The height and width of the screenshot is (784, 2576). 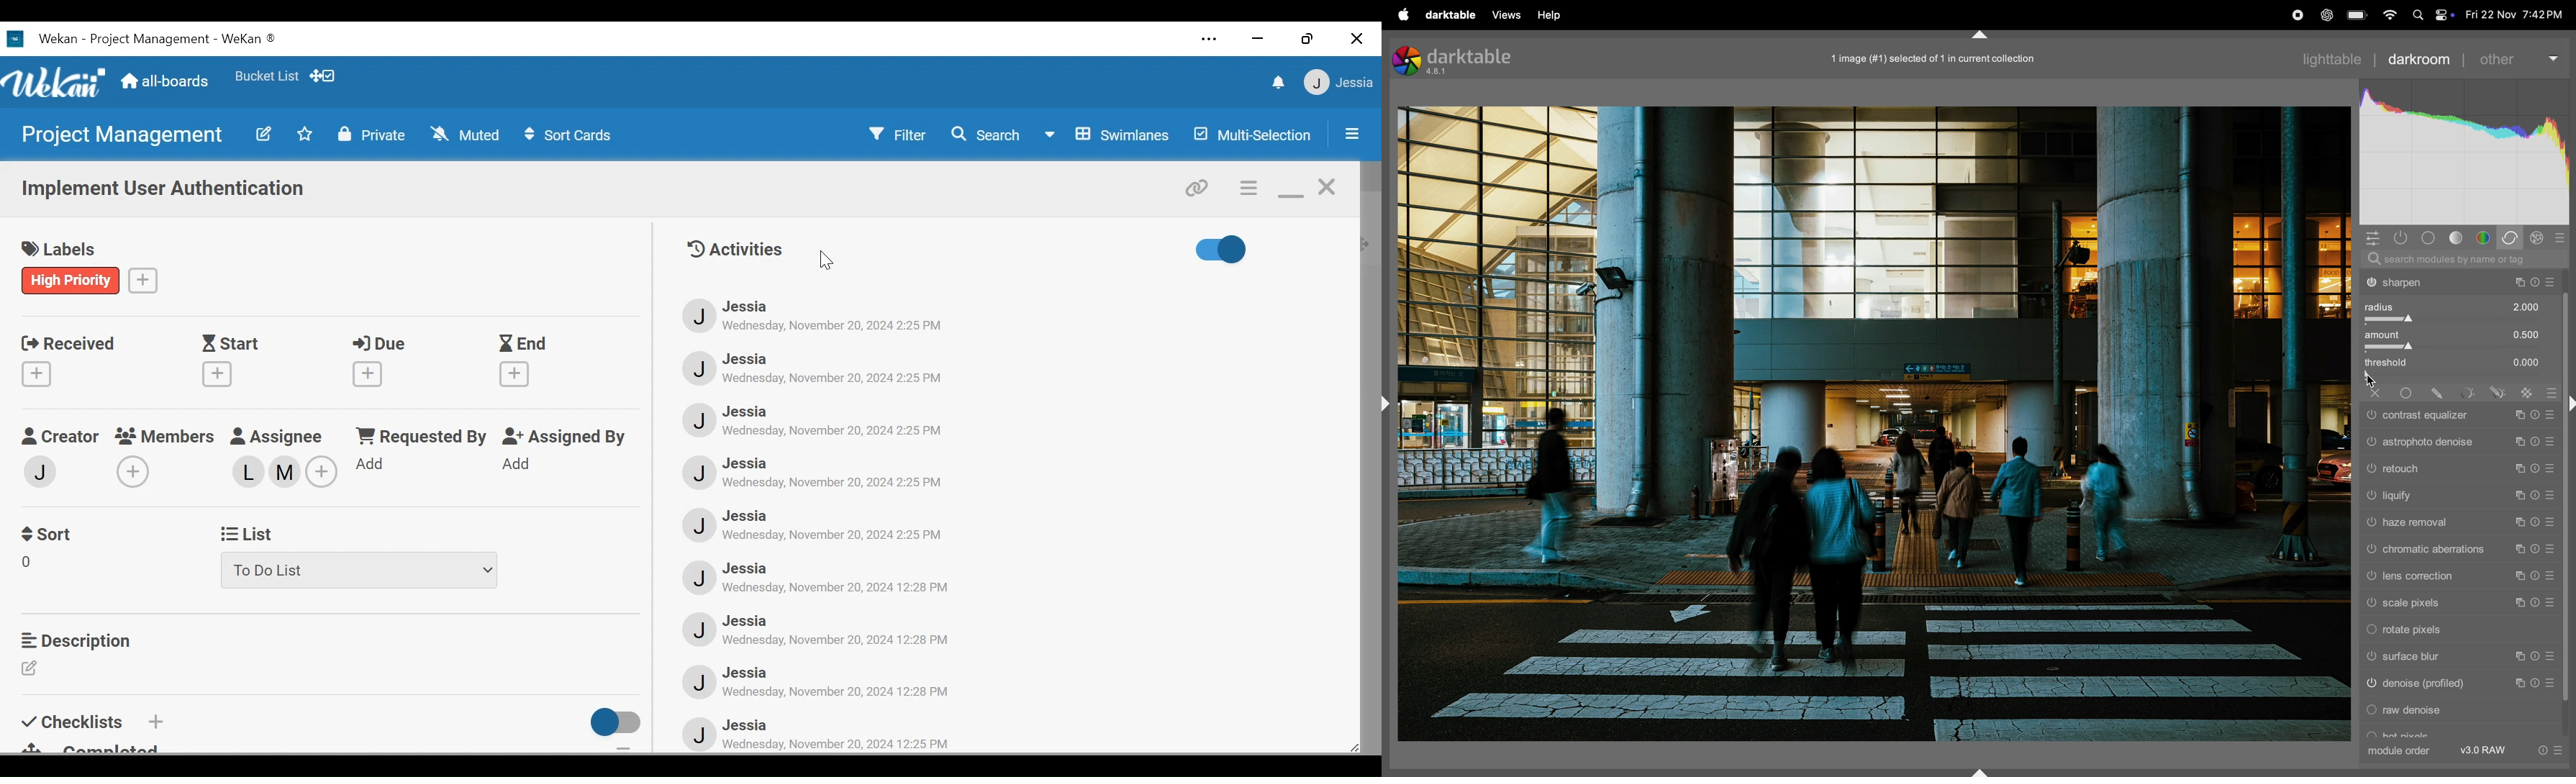 What do you see at coordinates (2421, 60) in the screenshot?
I see `darkroom` at bounding box center [2421, 60].